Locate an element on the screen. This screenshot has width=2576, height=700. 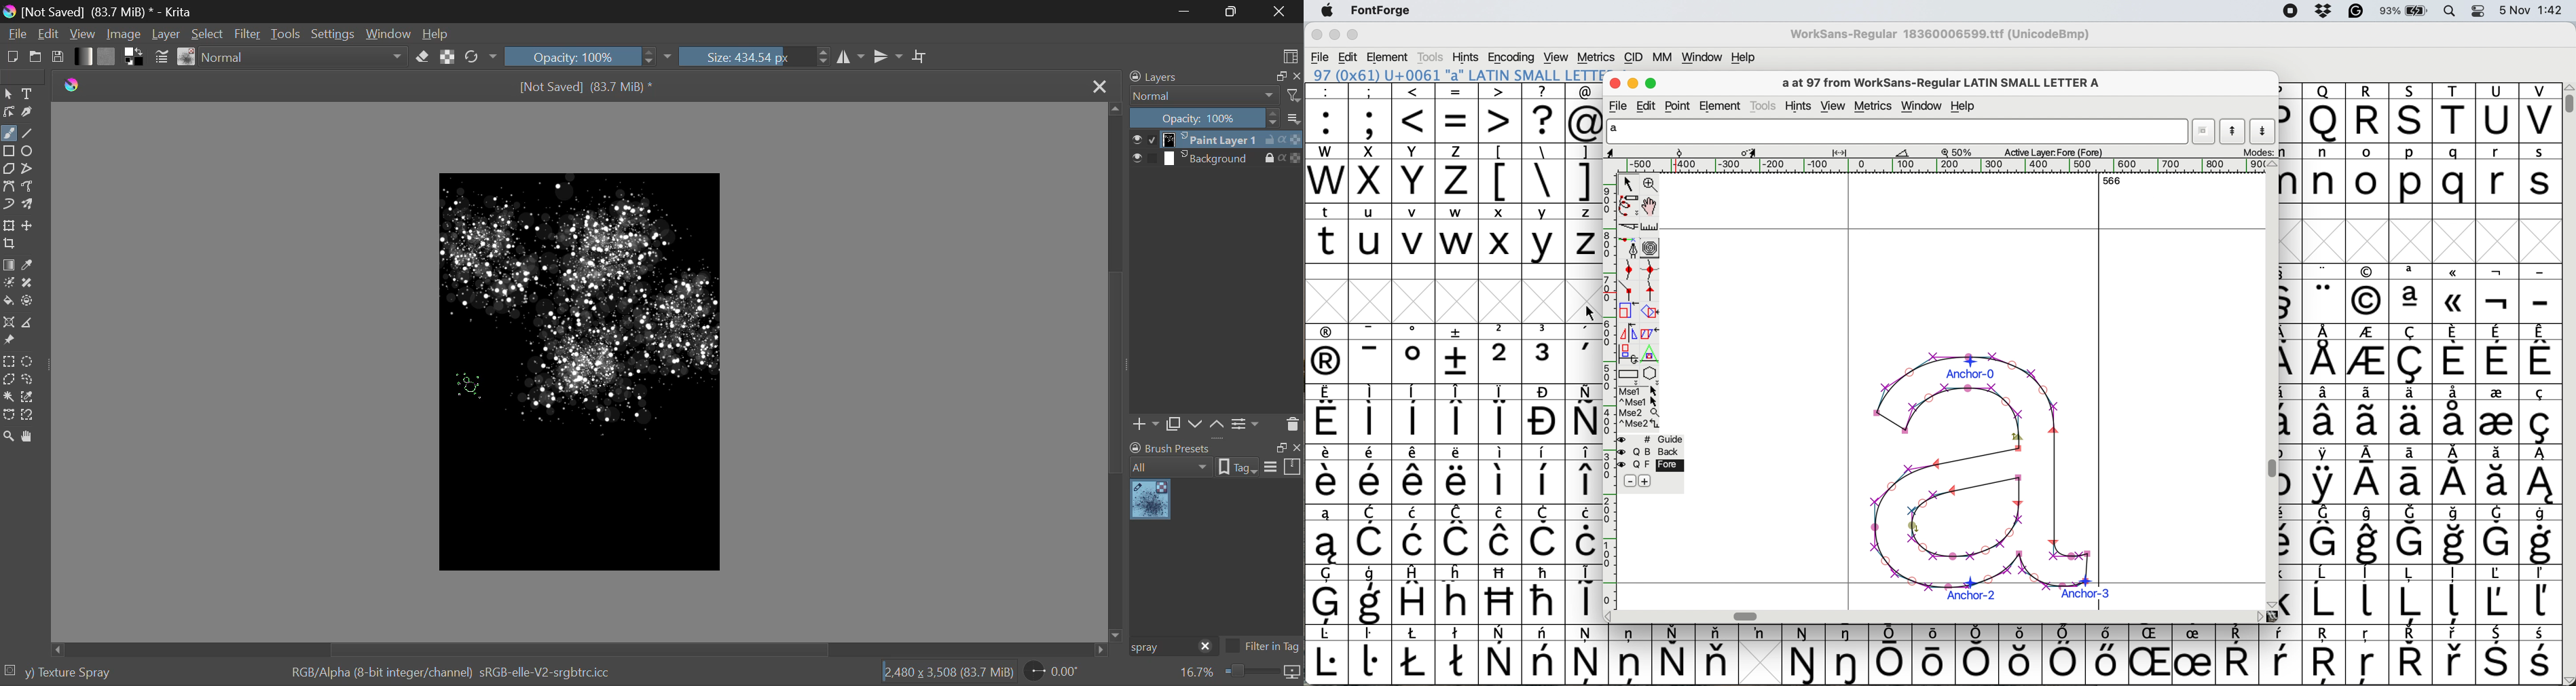
Bezier Curve Selection is located at coordinates (10, 416).